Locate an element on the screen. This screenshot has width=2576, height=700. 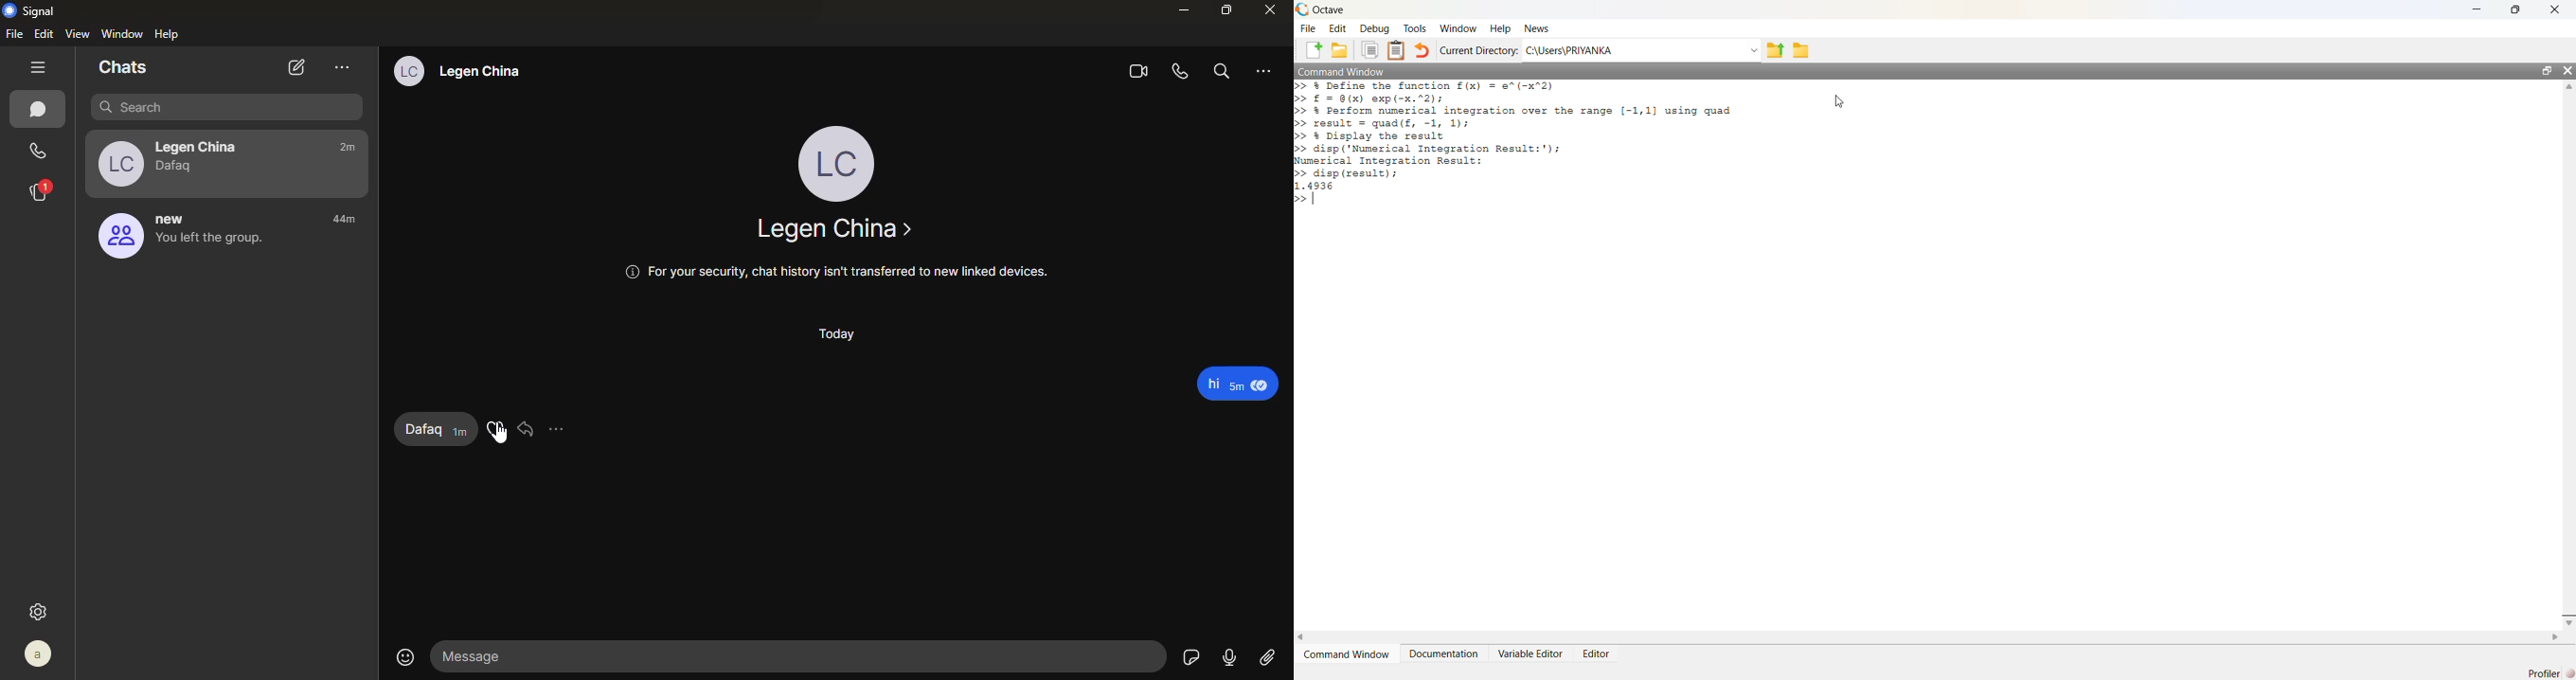
Open an existing file in editor is located at coordinates (1340, 49).